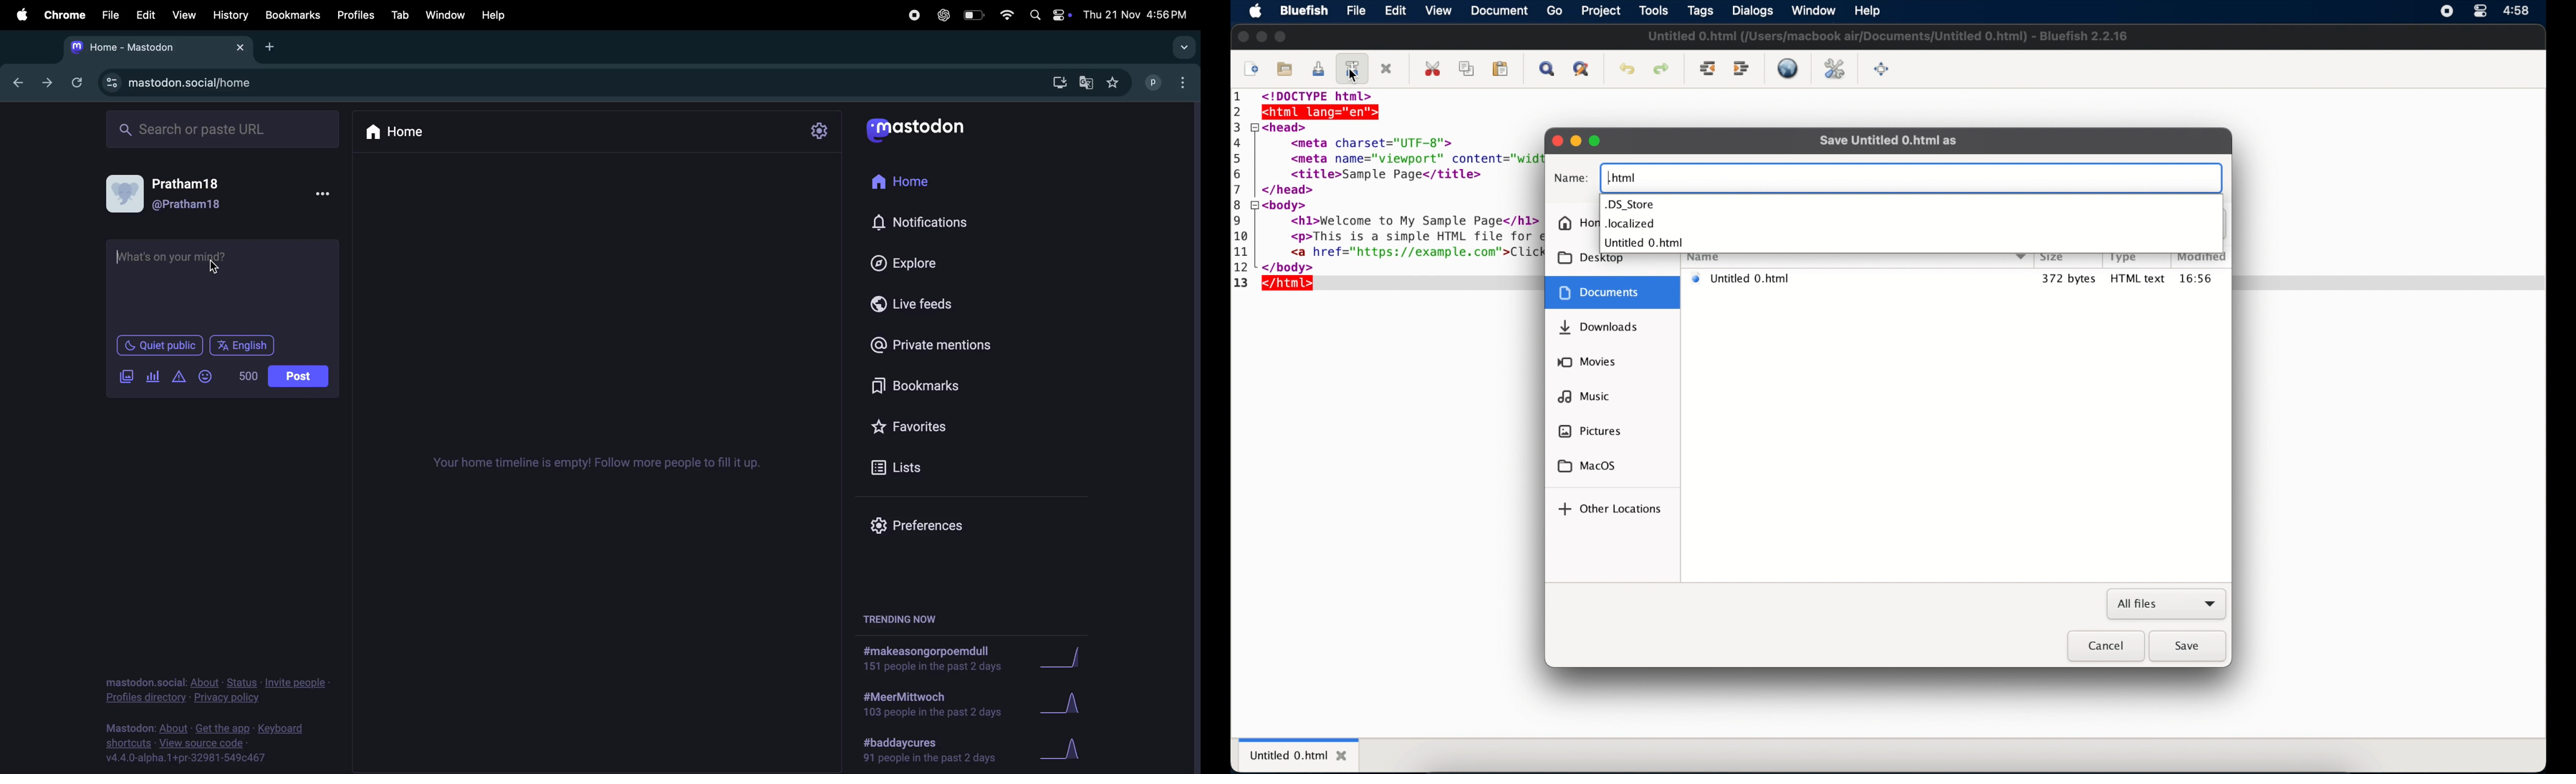 The image size is (2576, 784). I want to click on 8, so click(1239, 204).